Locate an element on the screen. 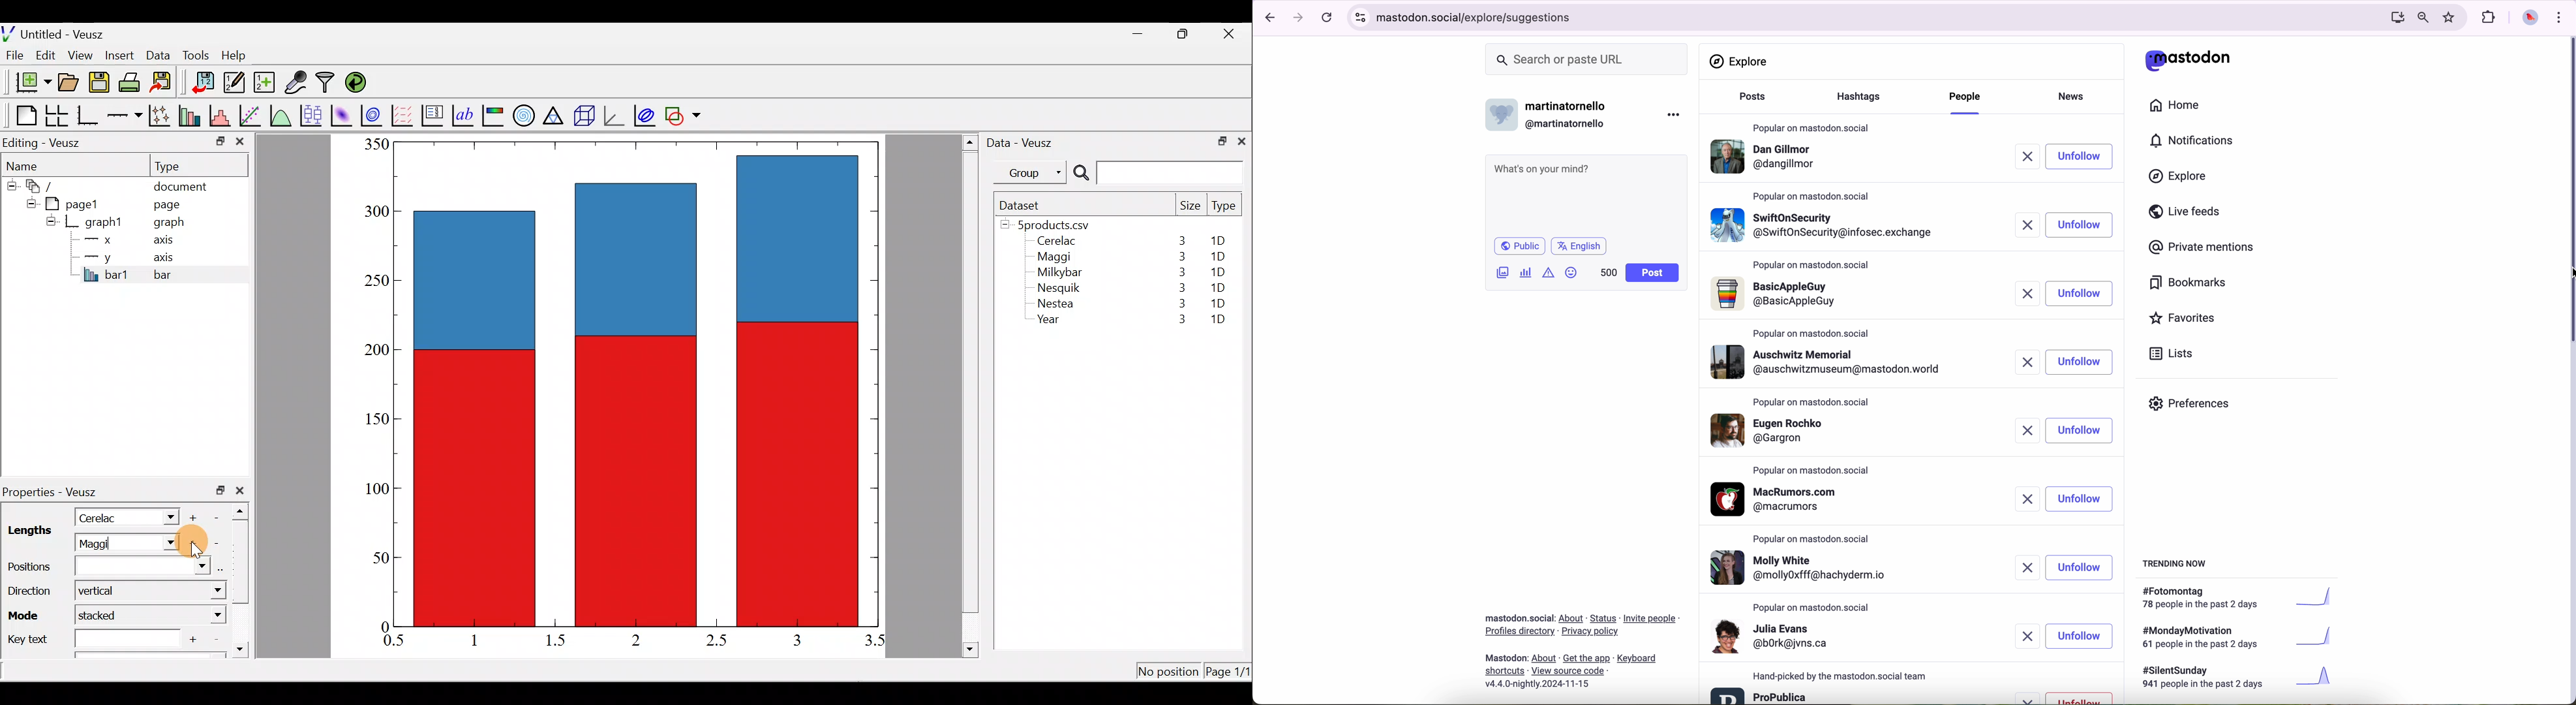 This screenshot has height=728, width=2576. home is located at coordinates (2181, 107).